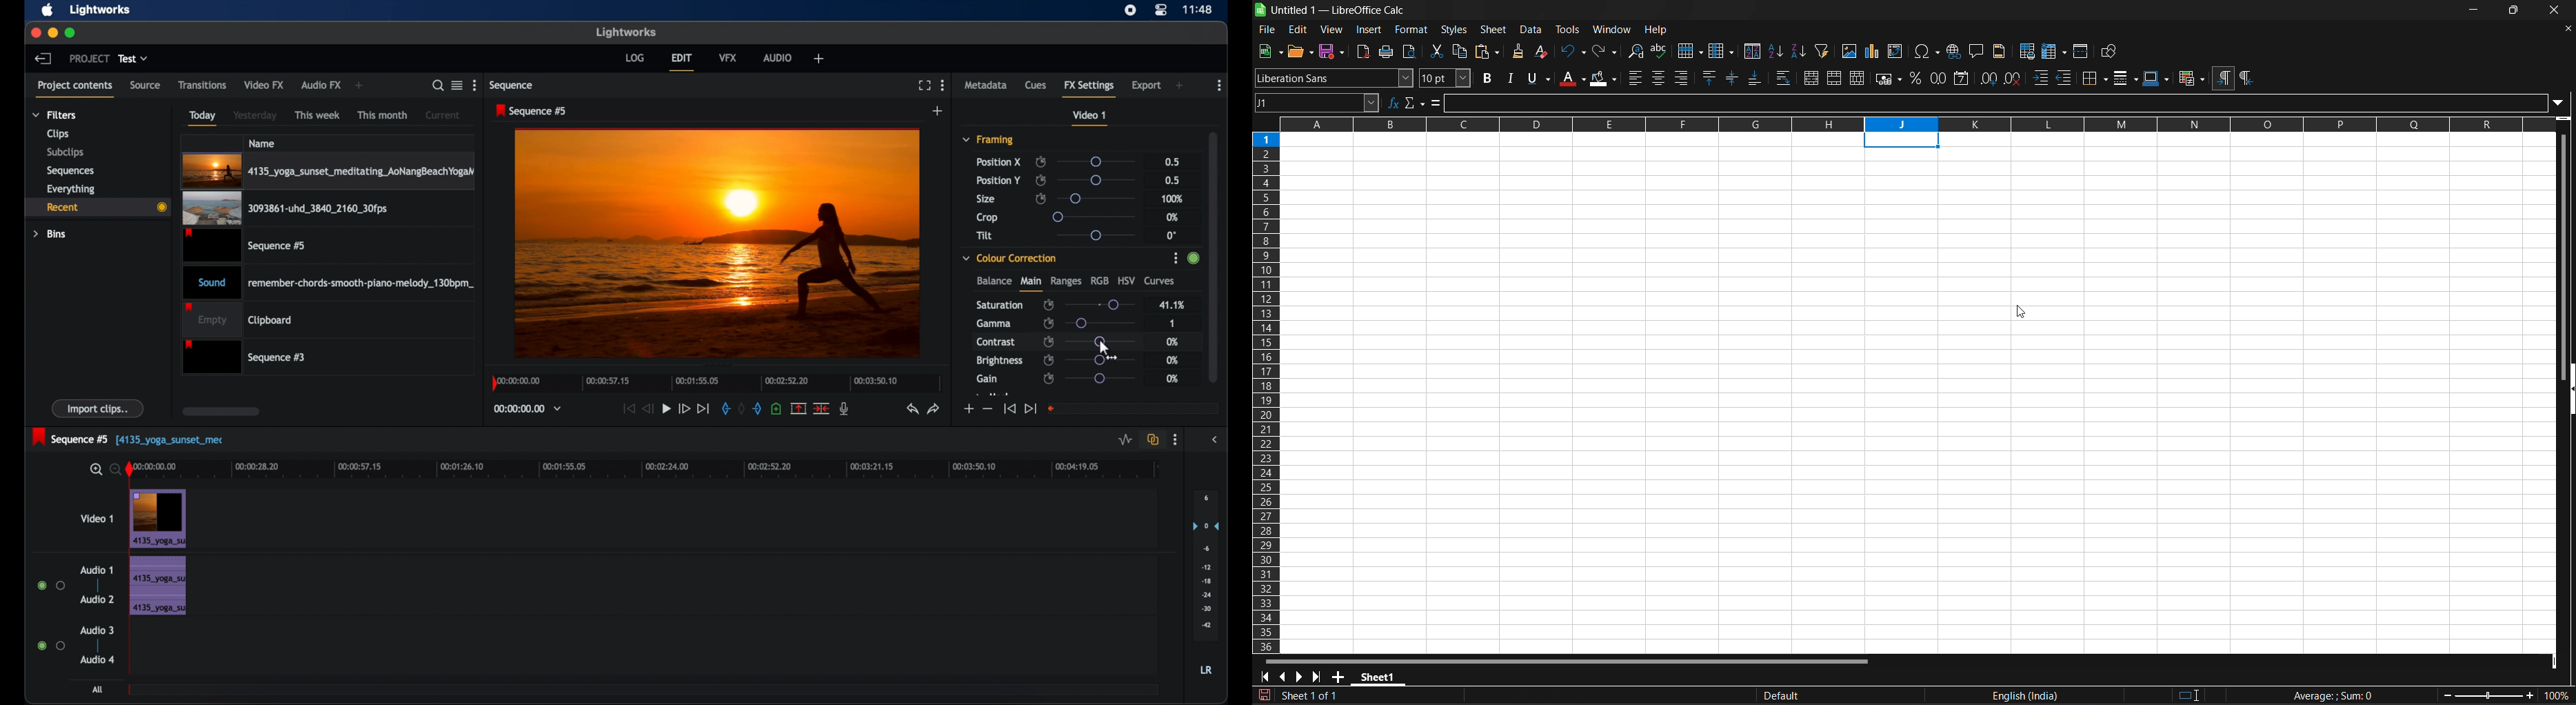  Describe the element at coordinates (2247, 79) in the screenshot. I see `right to left` at that location.